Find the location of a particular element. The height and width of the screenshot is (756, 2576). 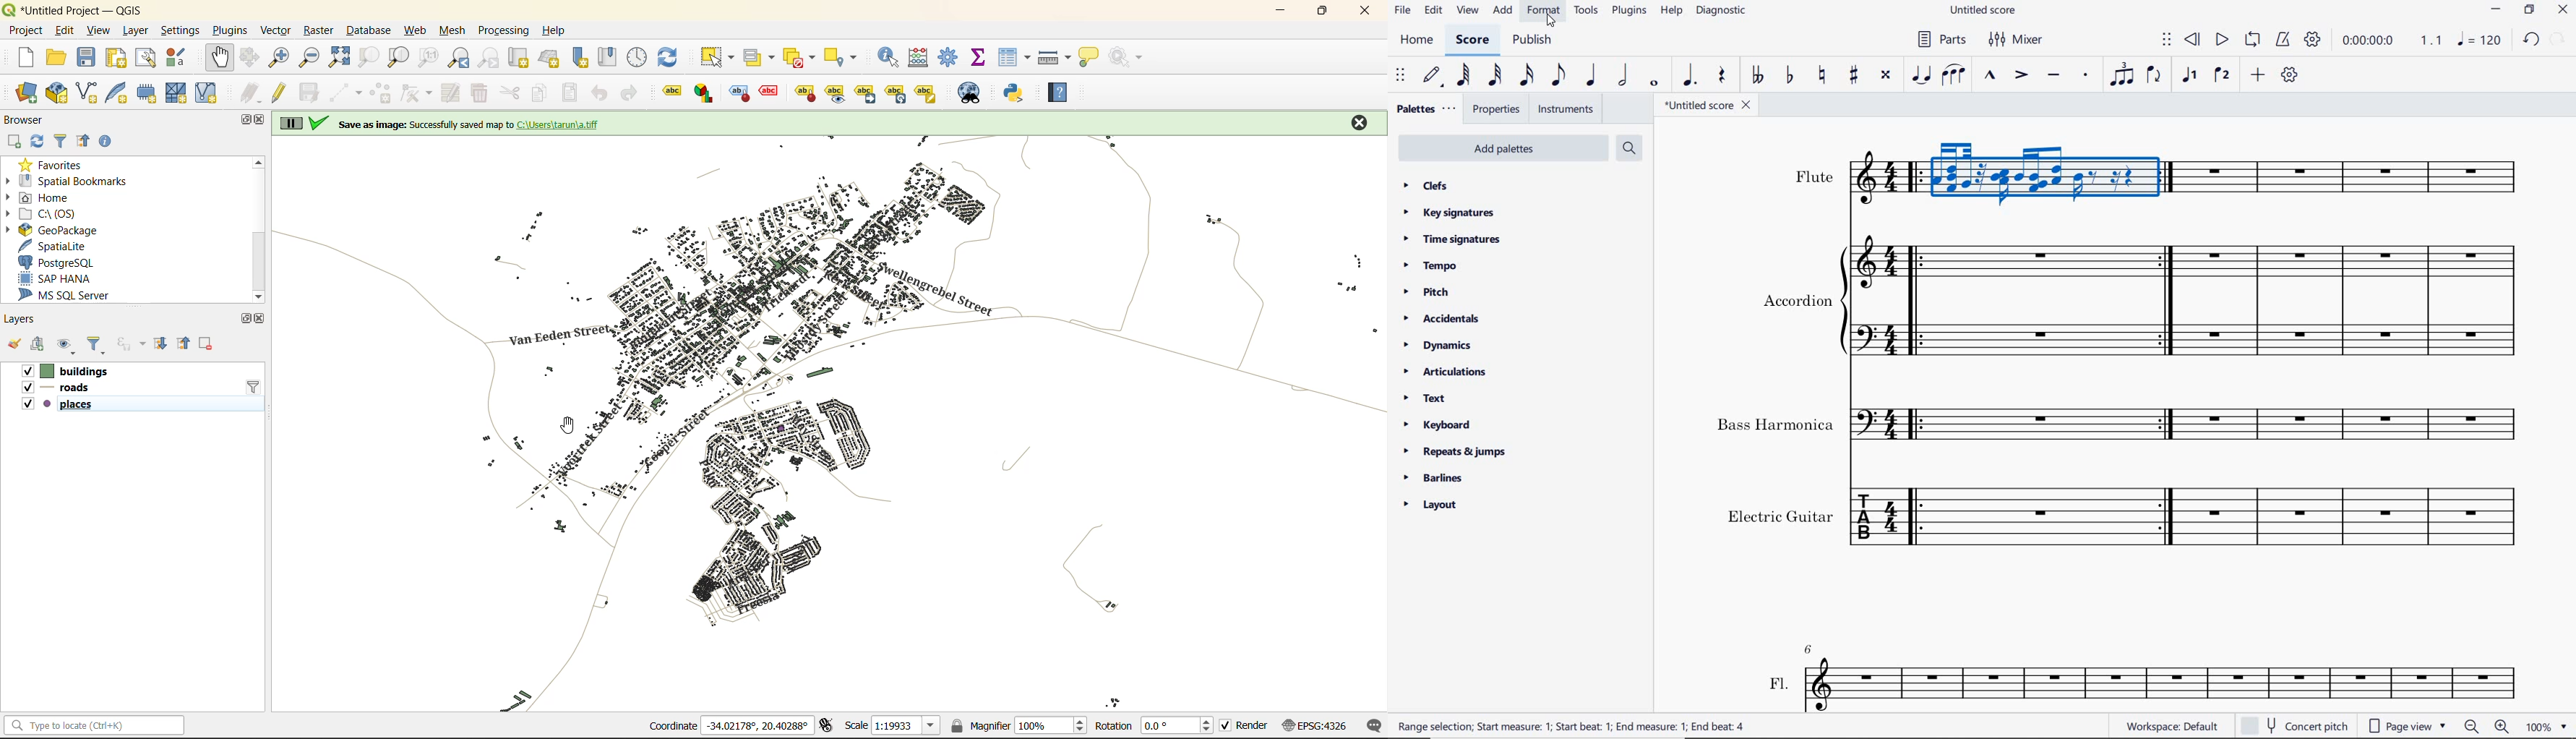

Instrument: Accordion is located at coordinates (2146, 300).